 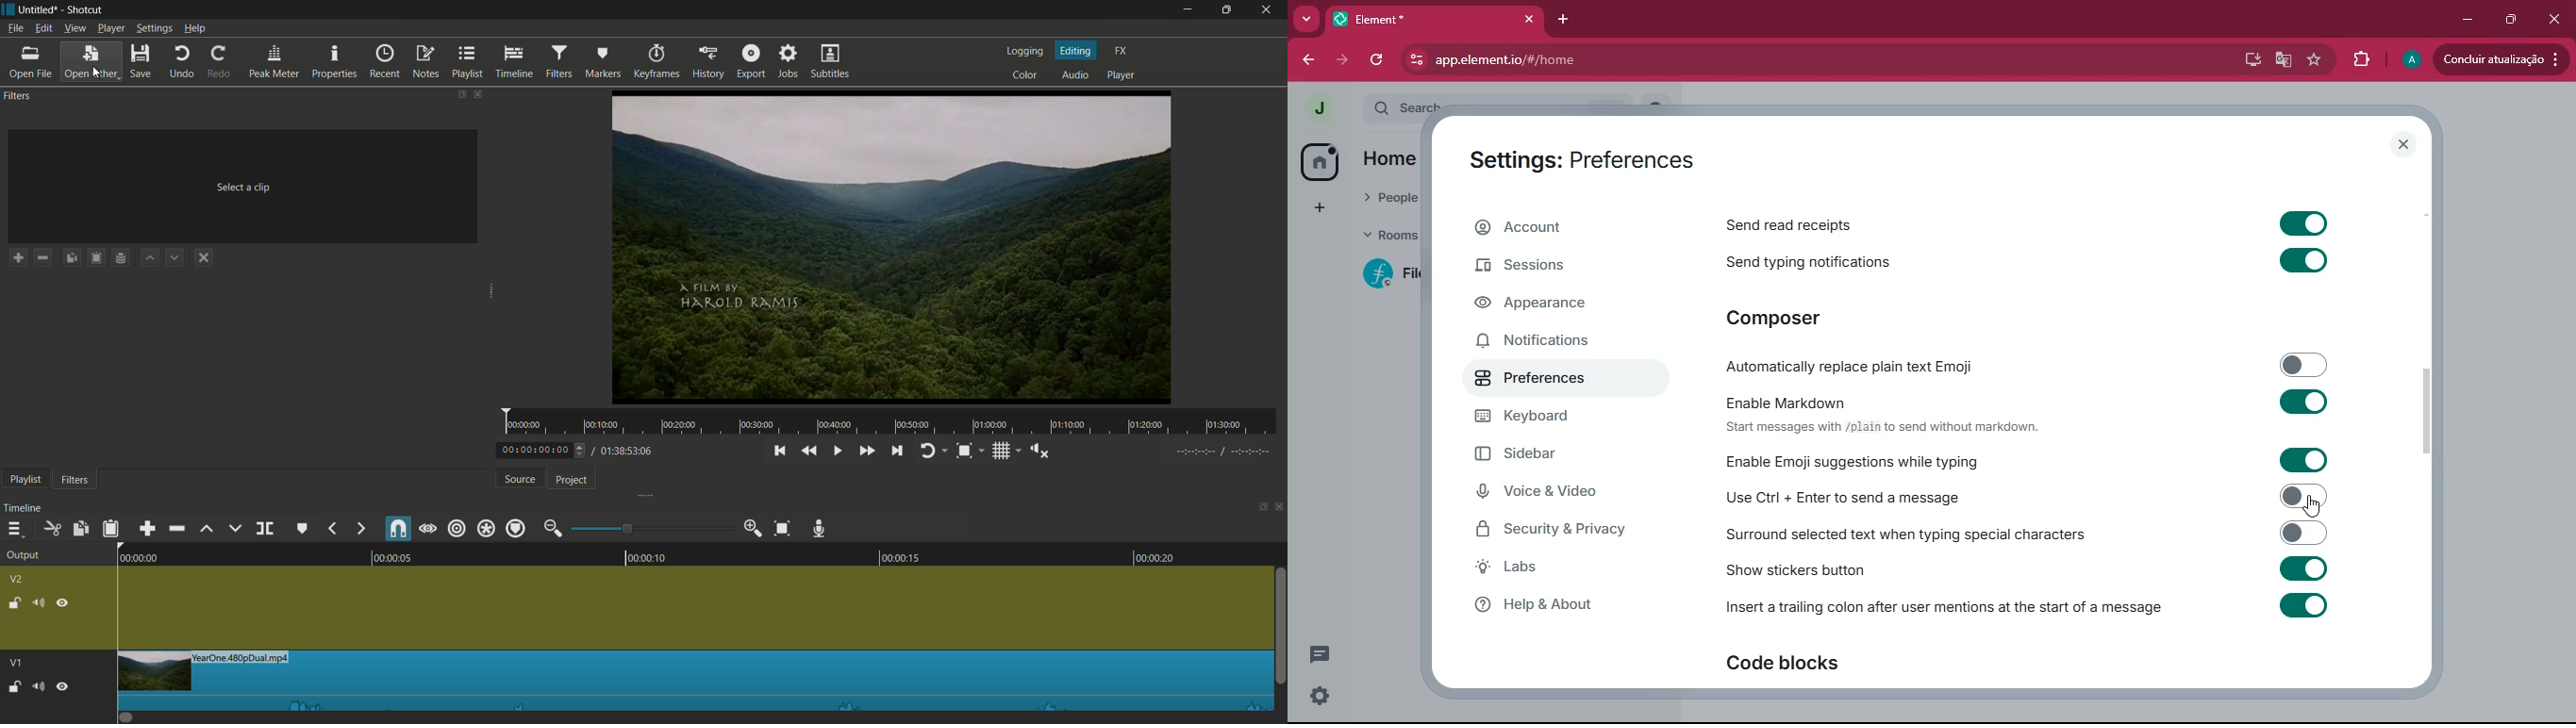 What do you see at coordinates (567, 479) in the screenshot?
I see `project` at bounding box center [567, 479].